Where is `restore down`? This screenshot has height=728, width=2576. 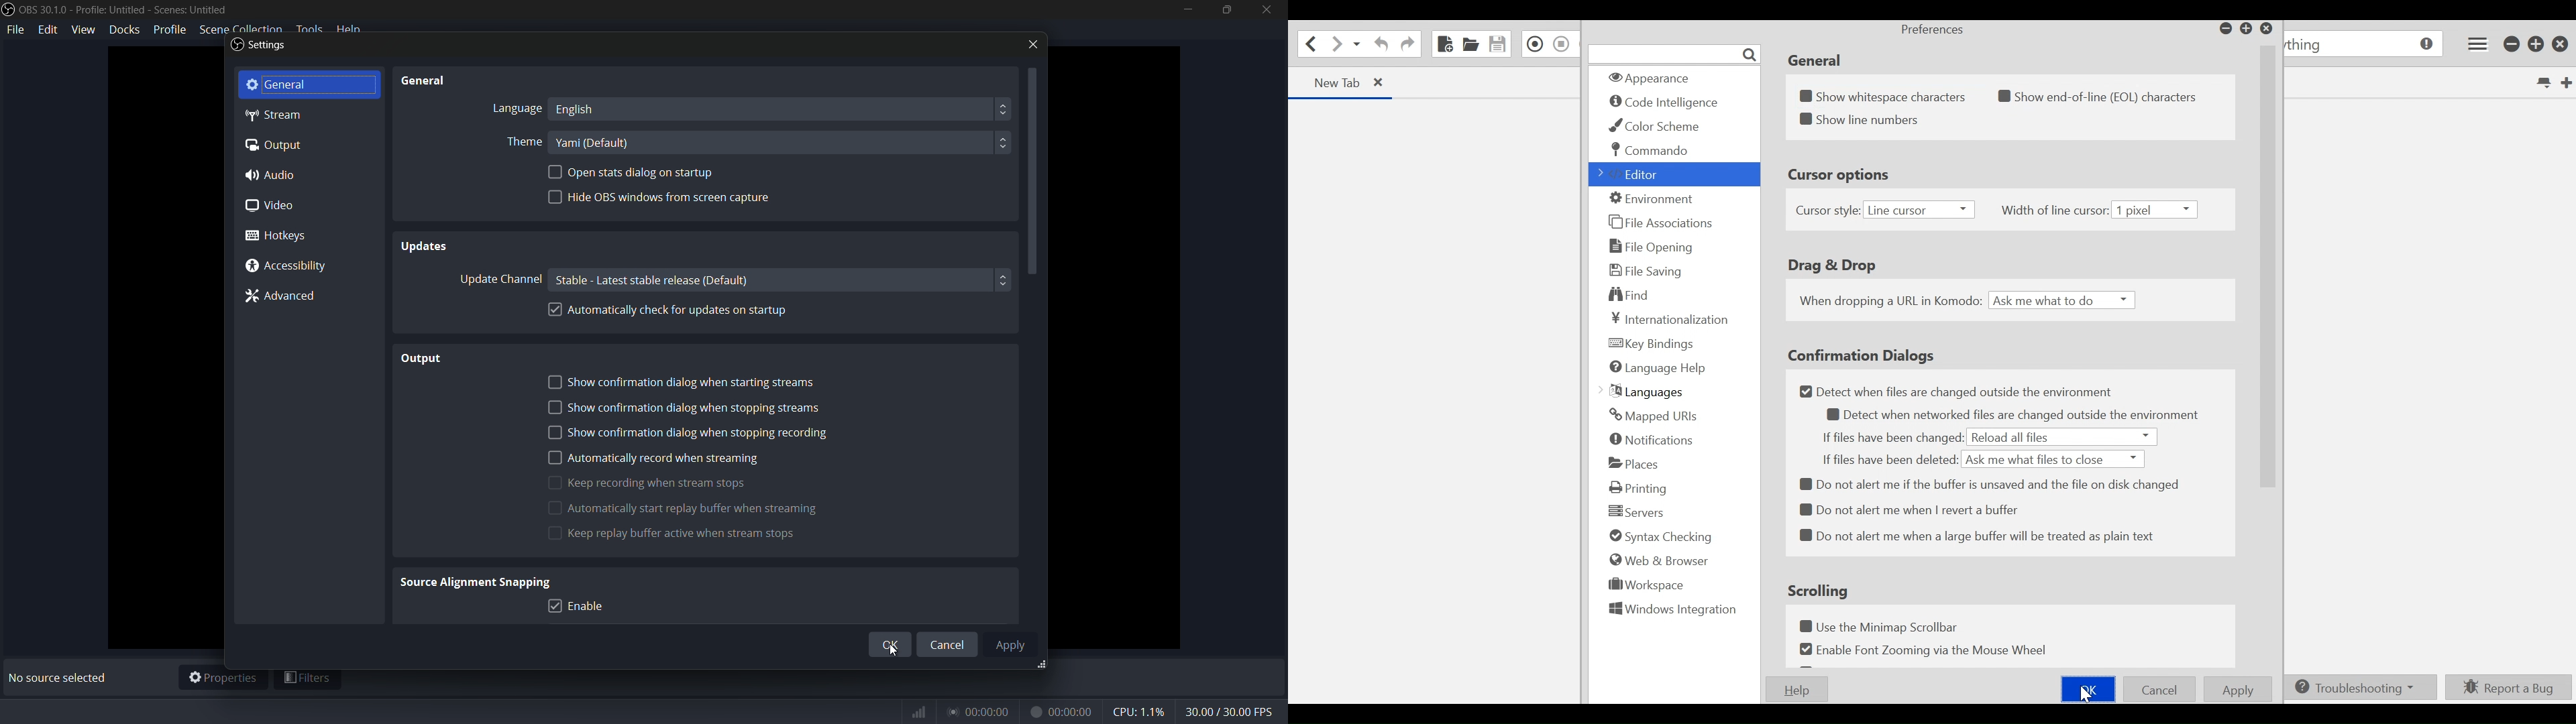
restore down is located at coordinates (1223, 12).